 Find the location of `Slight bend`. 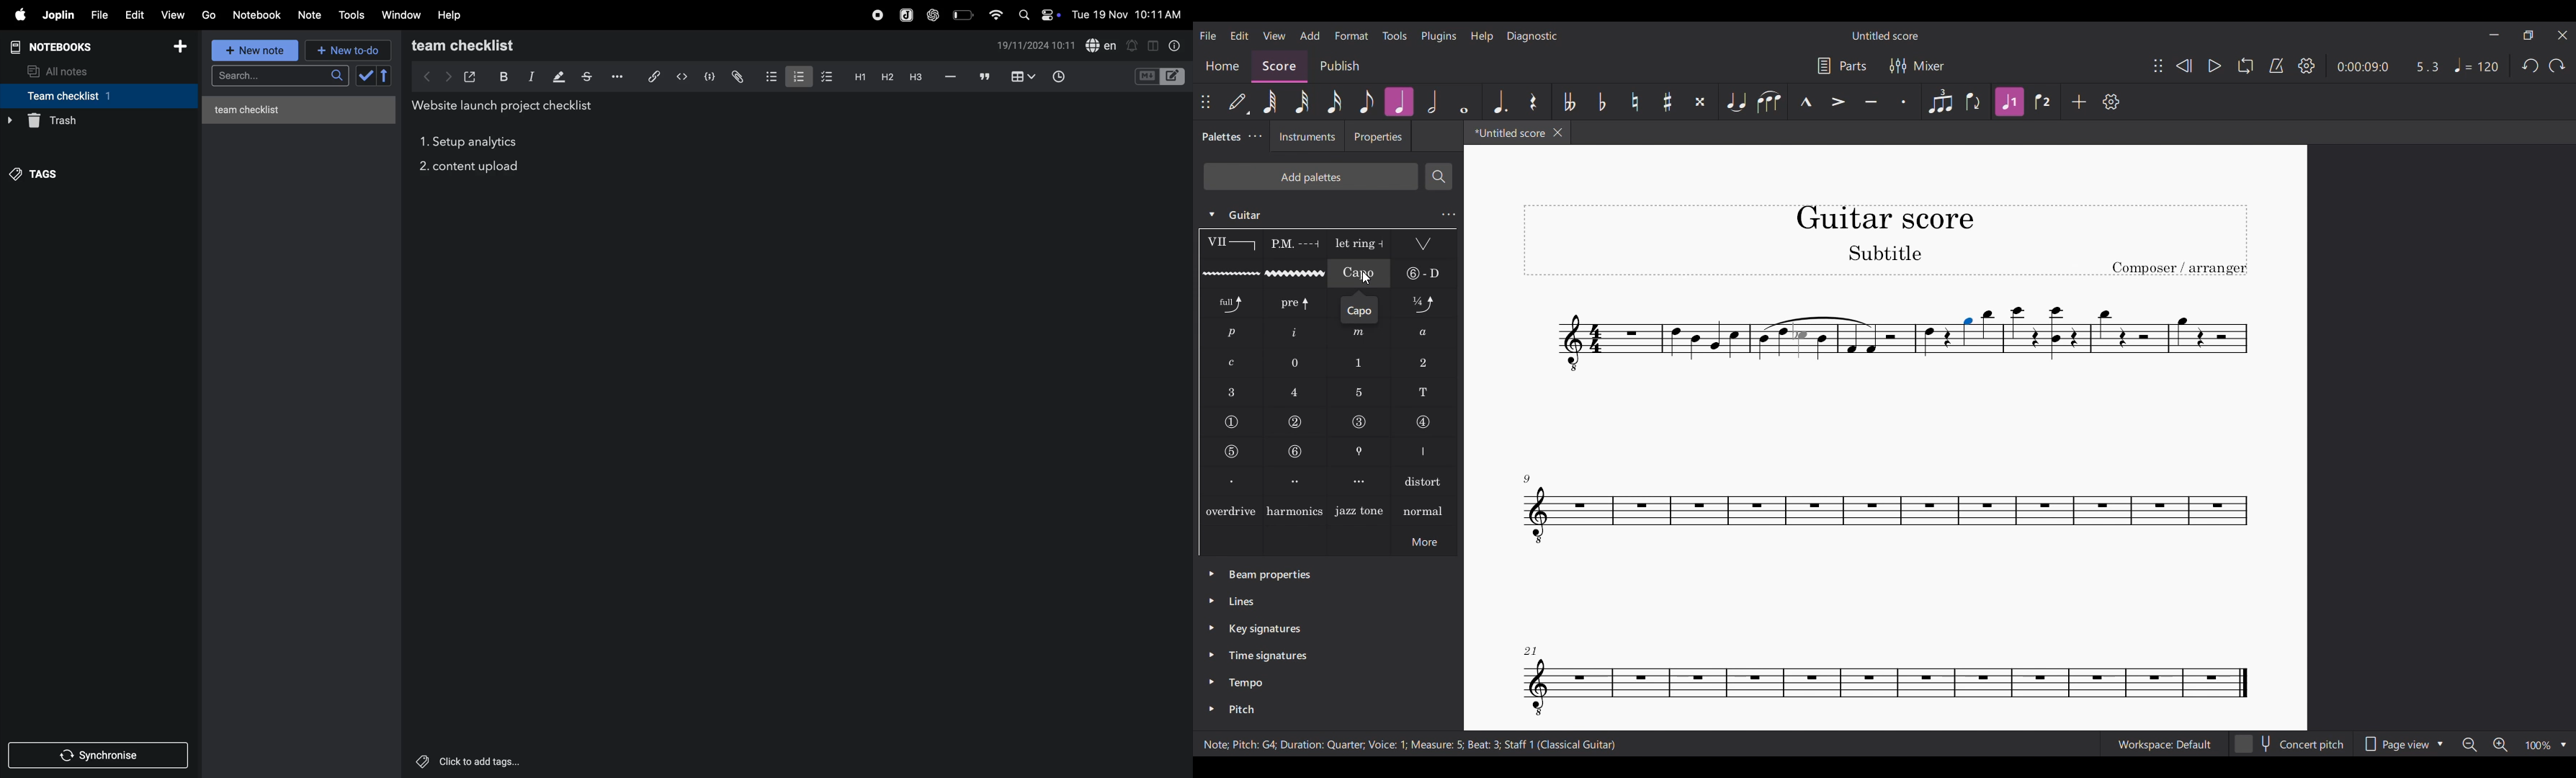

Slight bend is located at coordinates (1424, 303).